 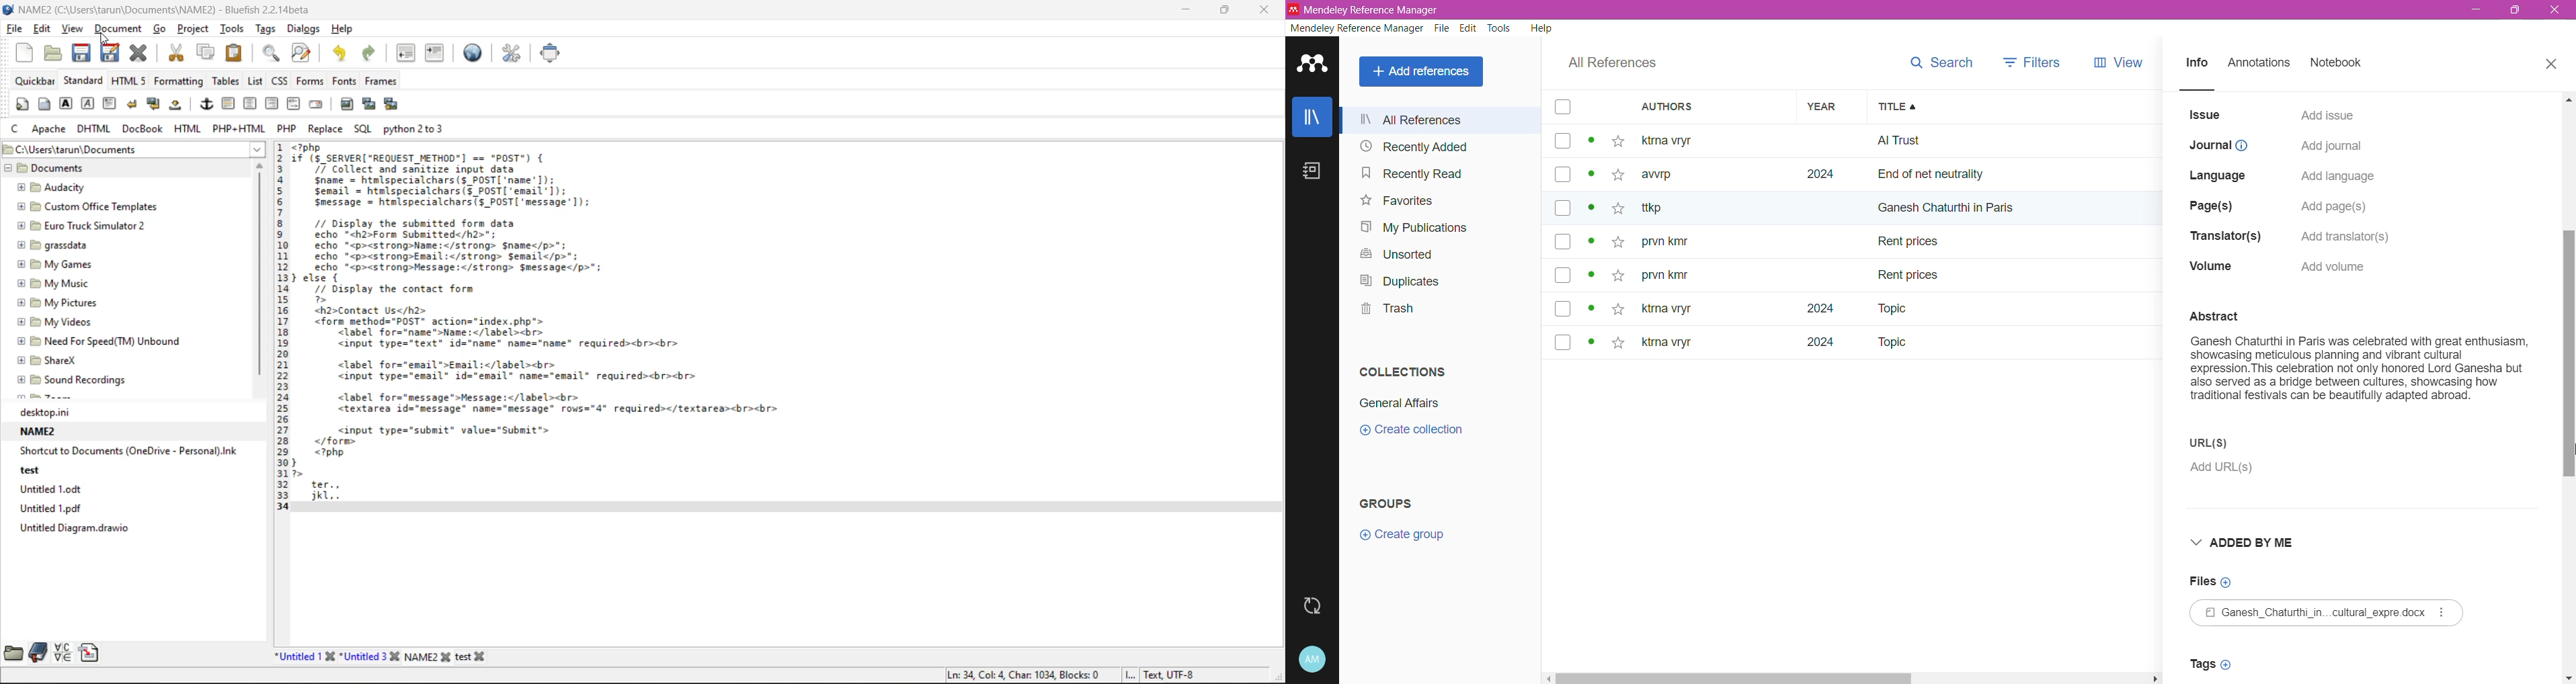 What do you see at coordinates (1420, 228) in the screenshot?
I see `My Publications` at bounding box center [1420, 228].